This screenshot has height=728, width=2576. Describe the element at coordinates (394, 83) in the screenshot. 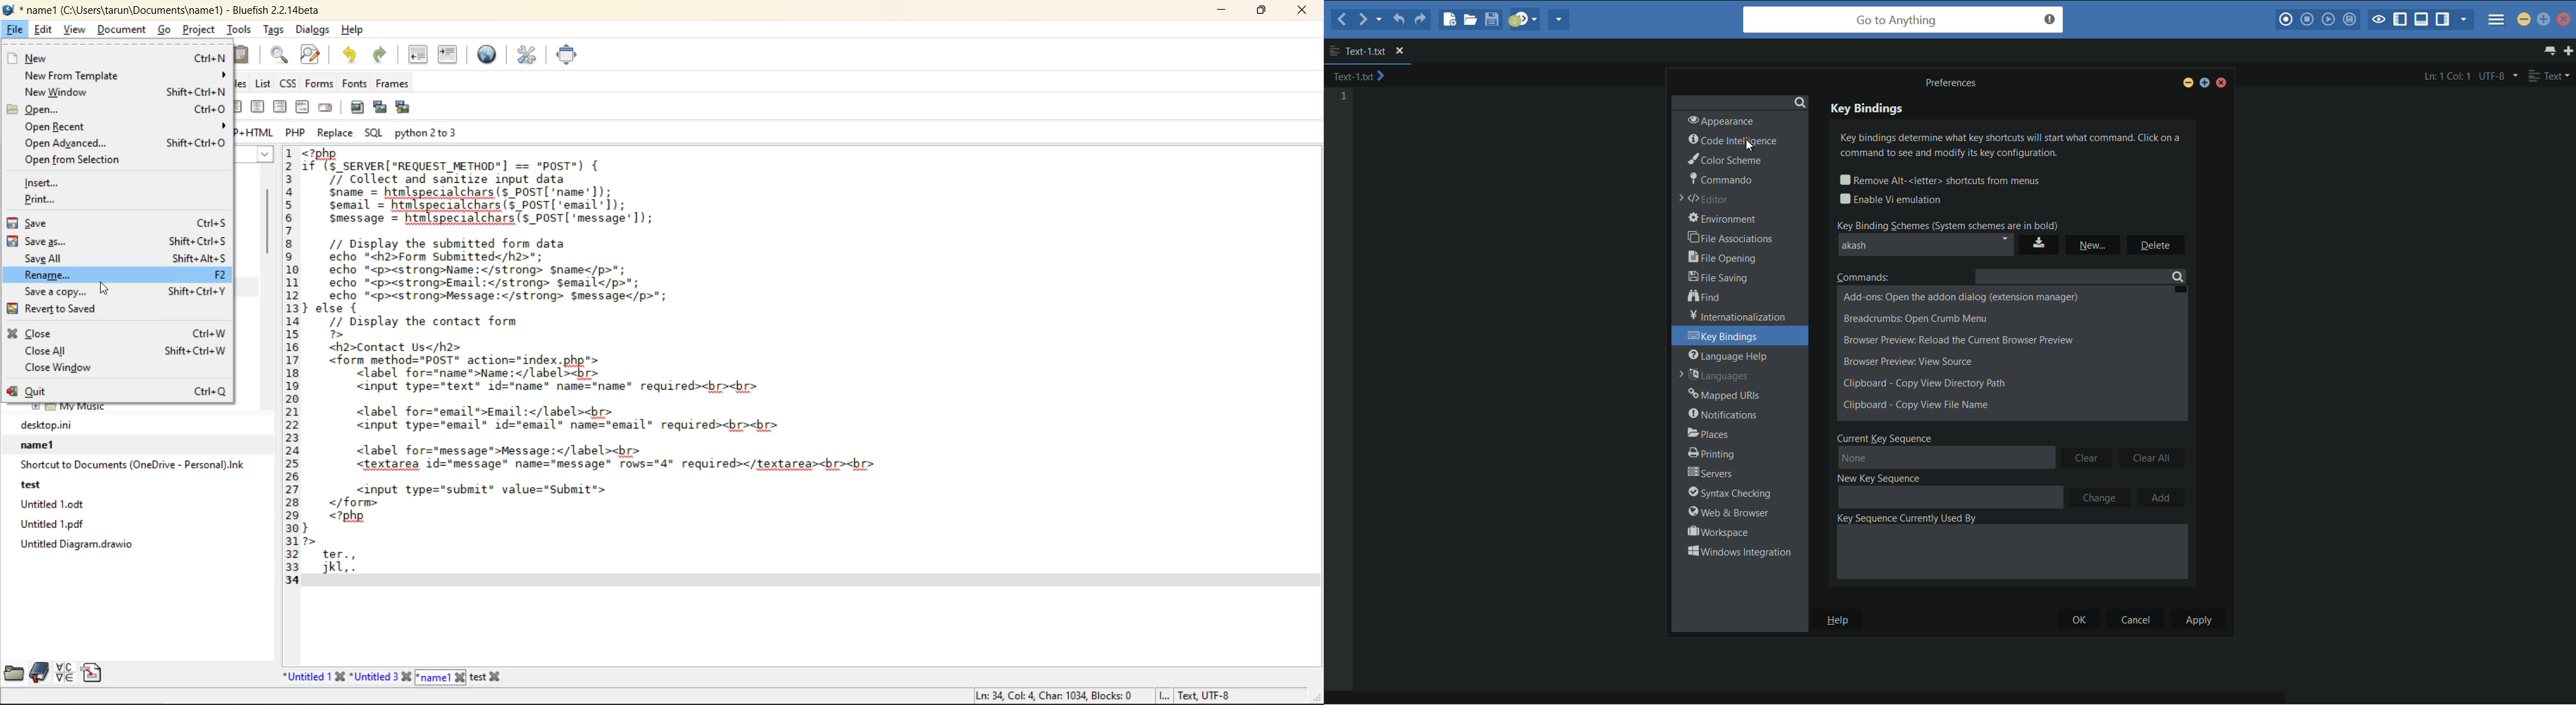

I see `frames` at that location.